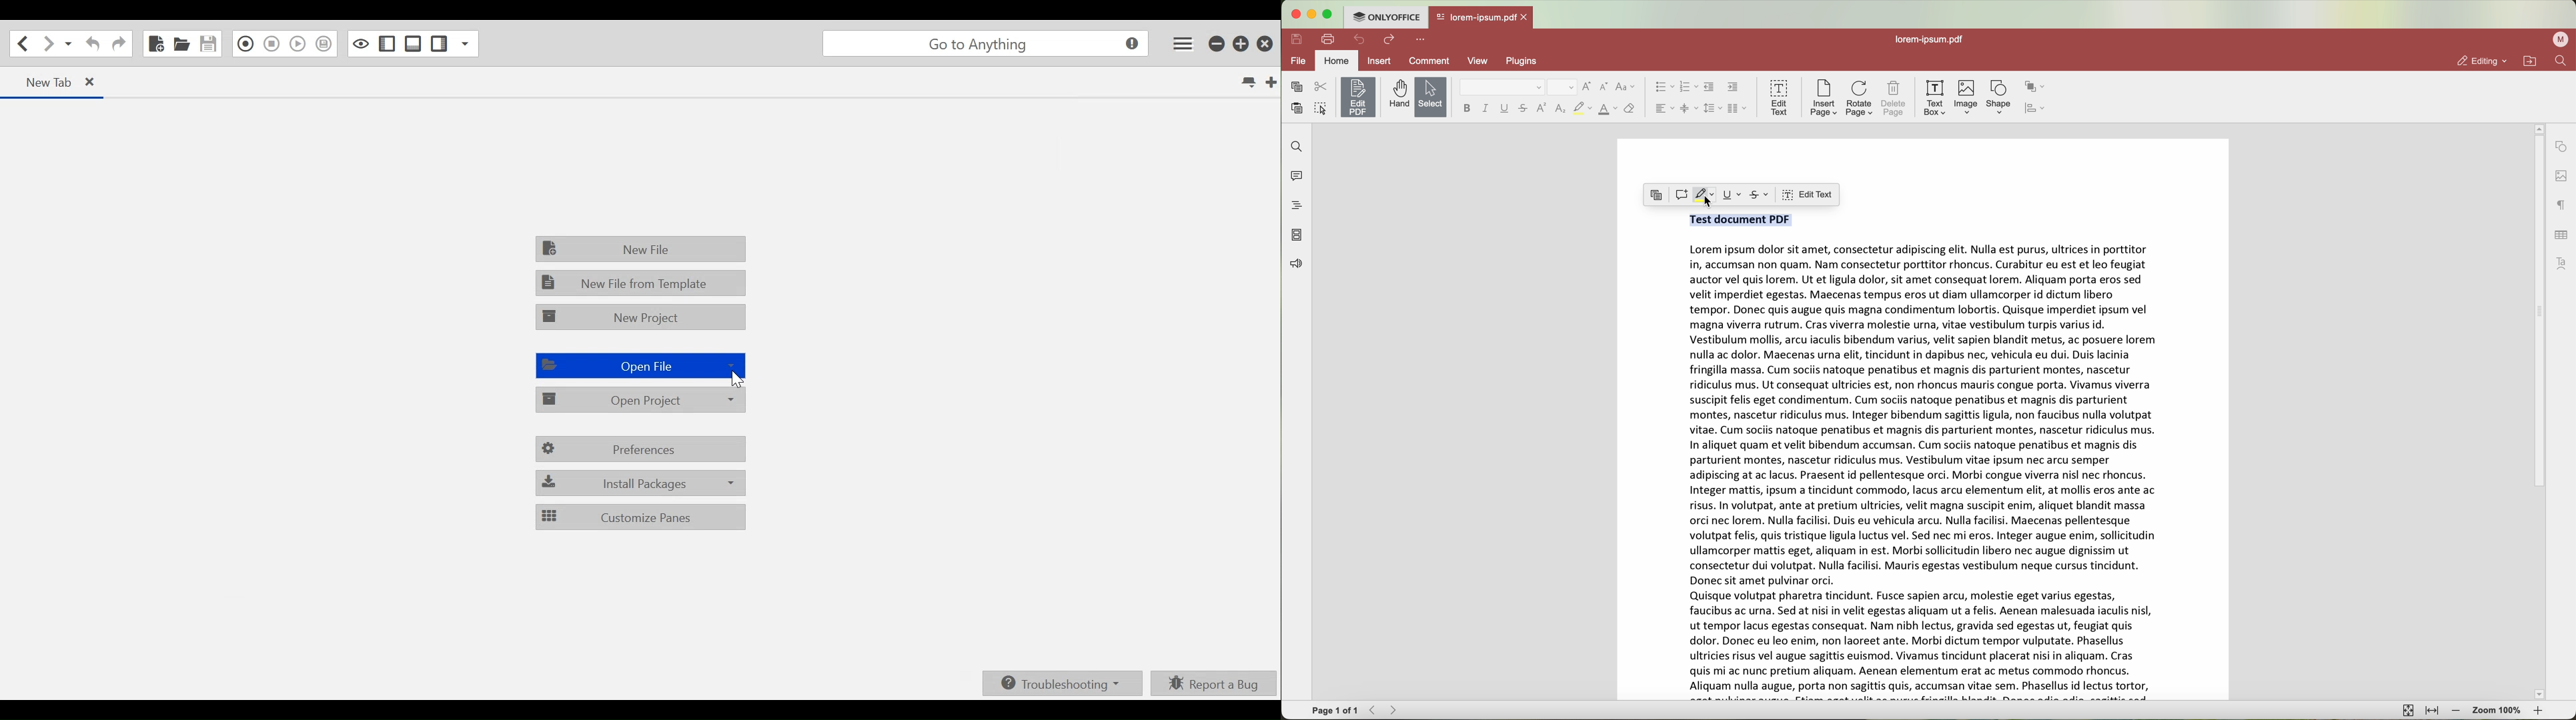  I want to click on edit text, so click(1807, 194).